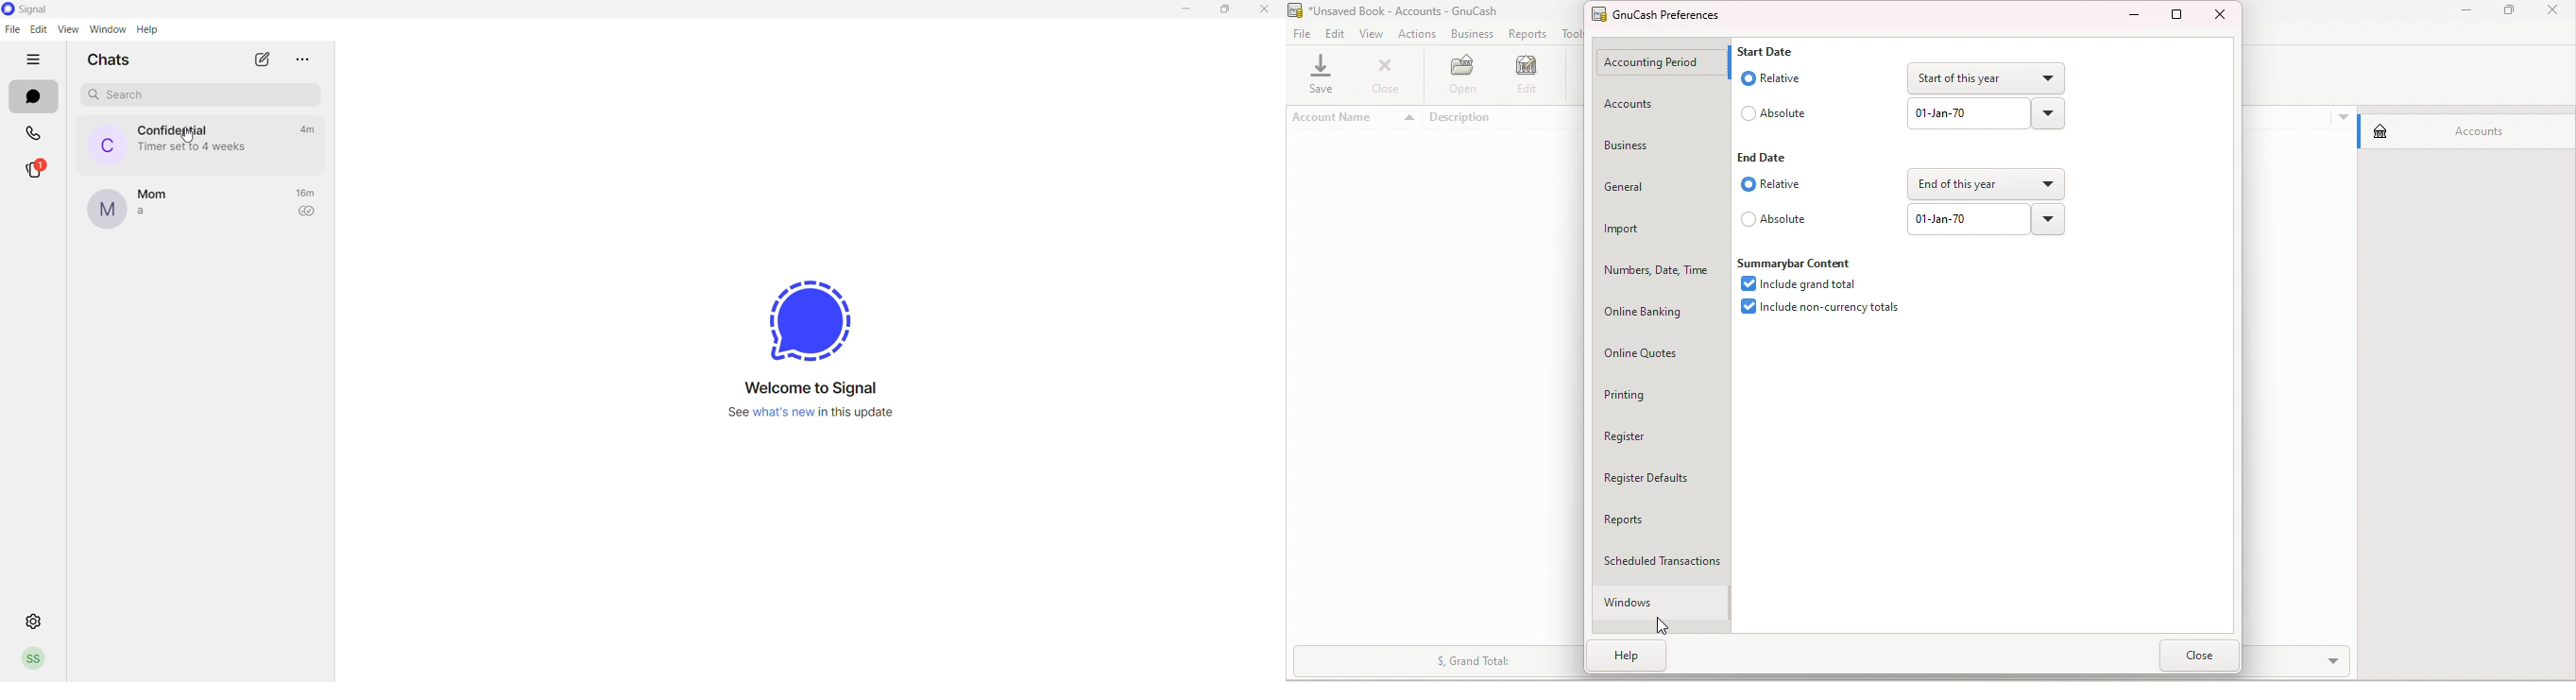  What do you see at coordinates (1765, 157) in the screenshot?
I see `End date` at bounding box center [1765, 157].